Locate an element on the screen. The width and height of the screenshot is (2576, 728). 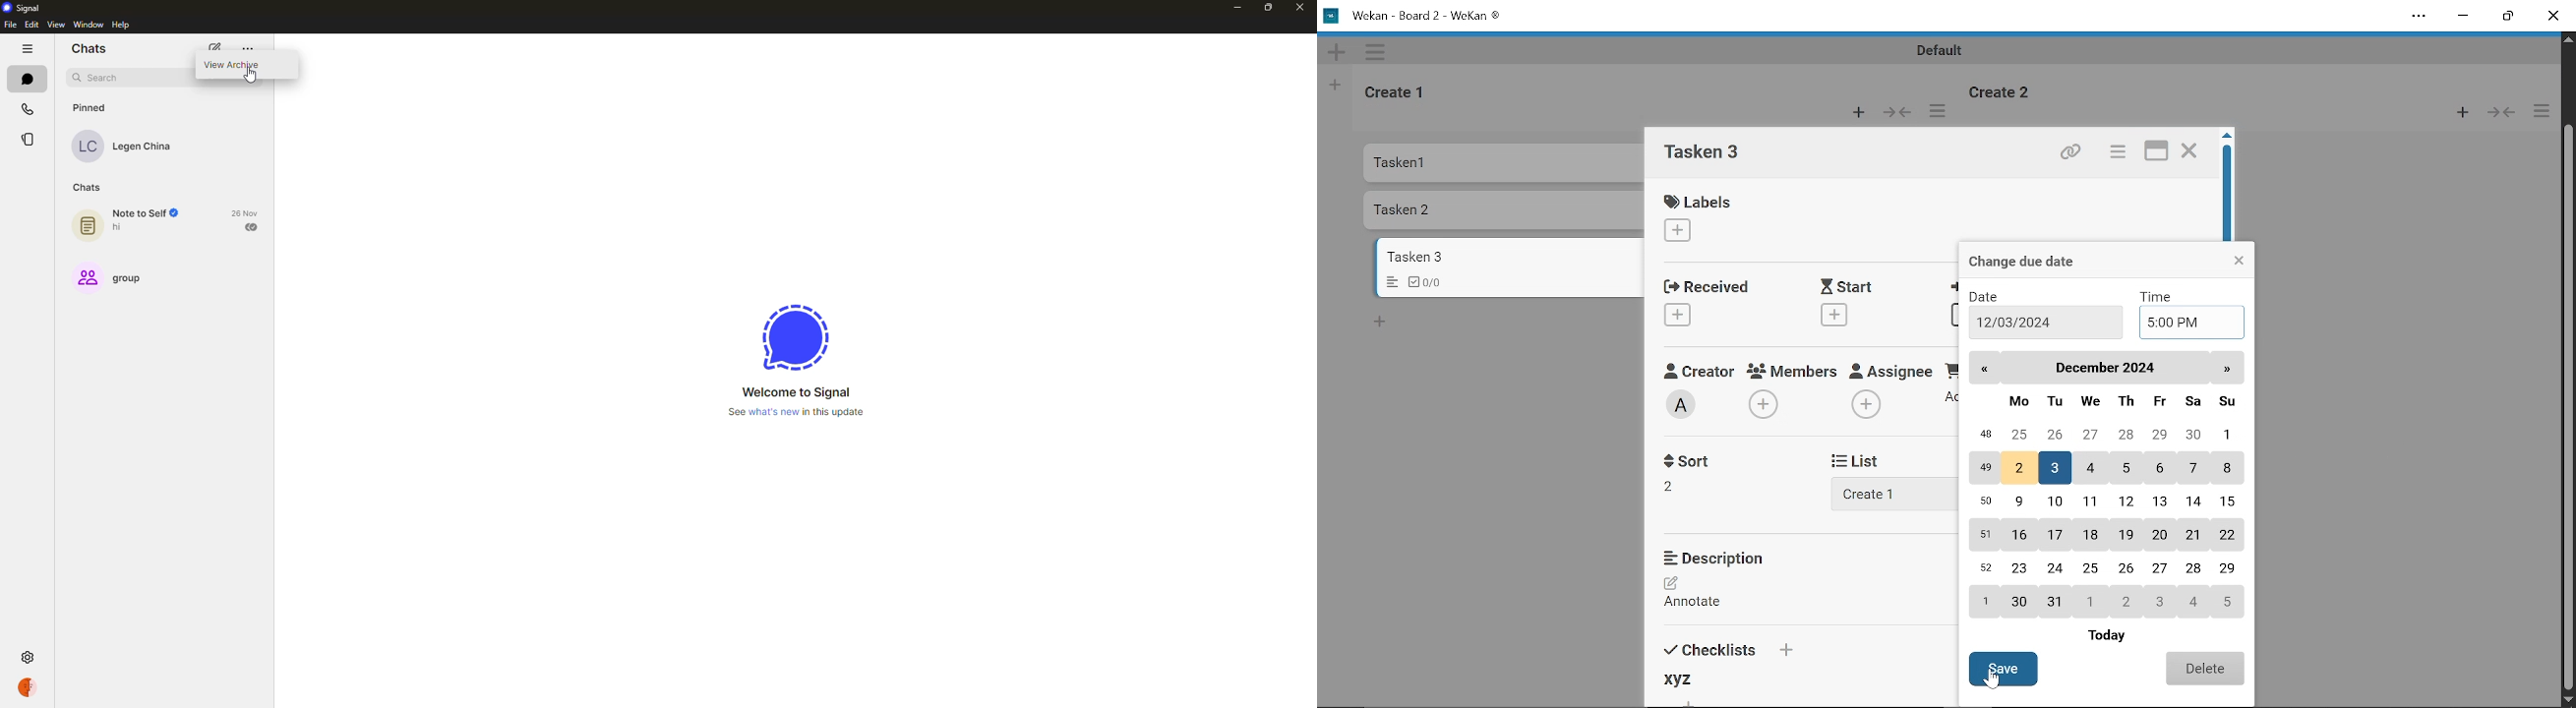
move up is located at coordinates (2228, 138).